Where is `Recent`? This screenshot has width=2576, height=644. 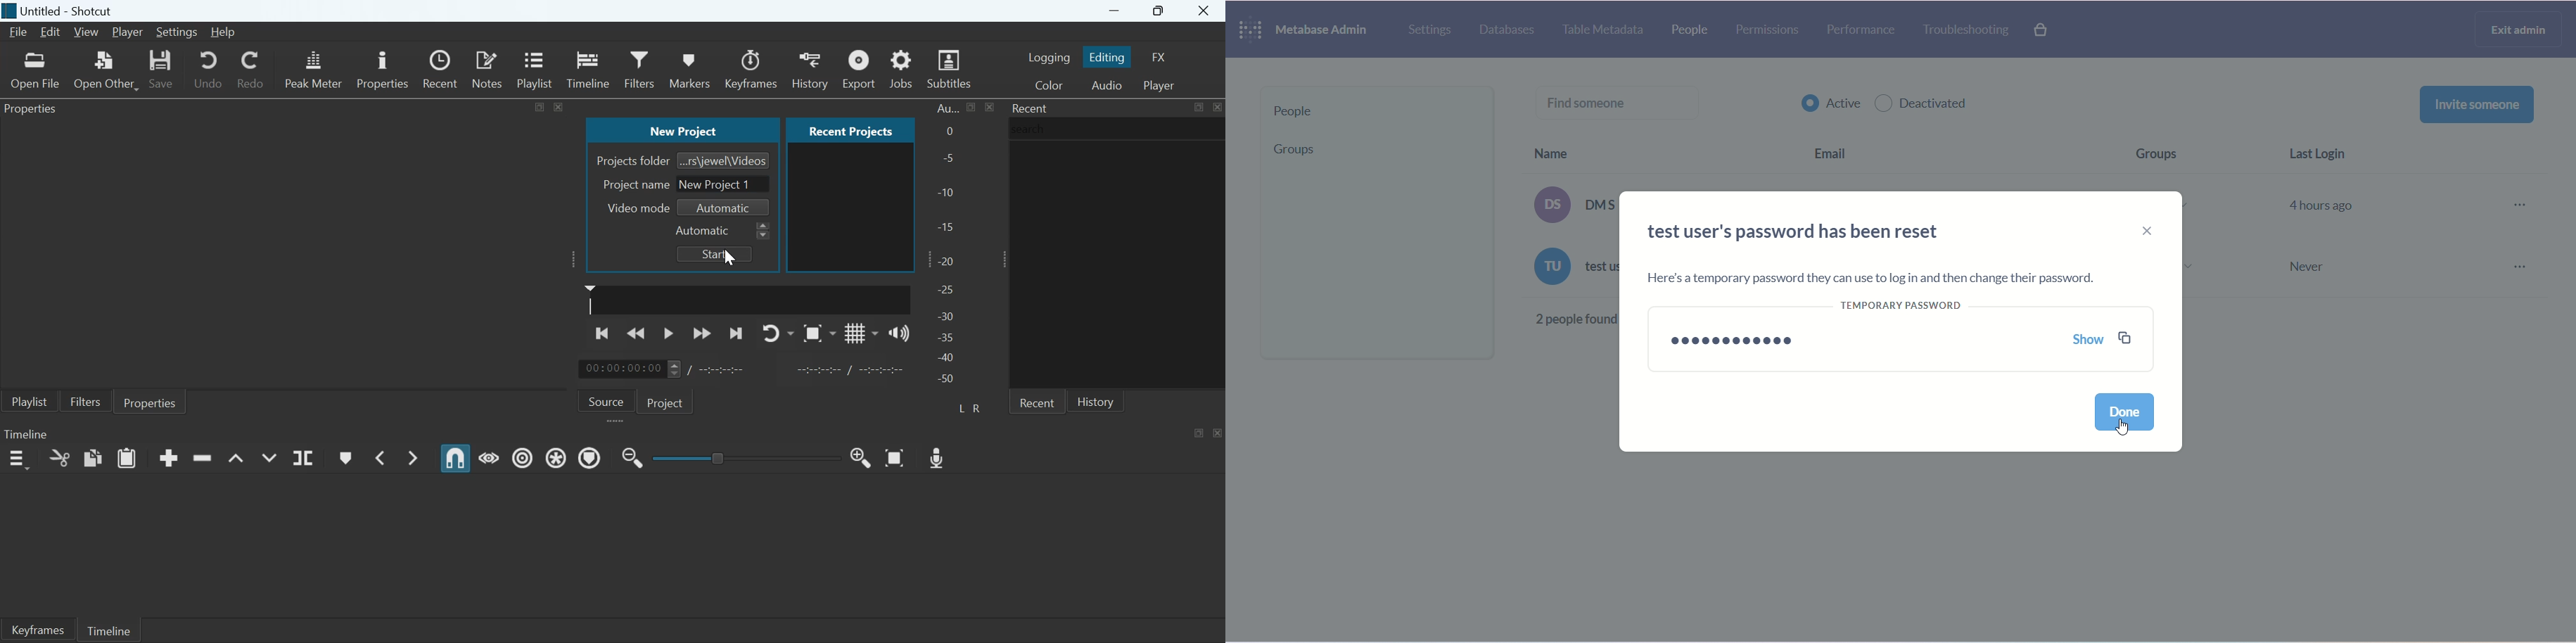
Recent is located at coordinates (1032, 108).